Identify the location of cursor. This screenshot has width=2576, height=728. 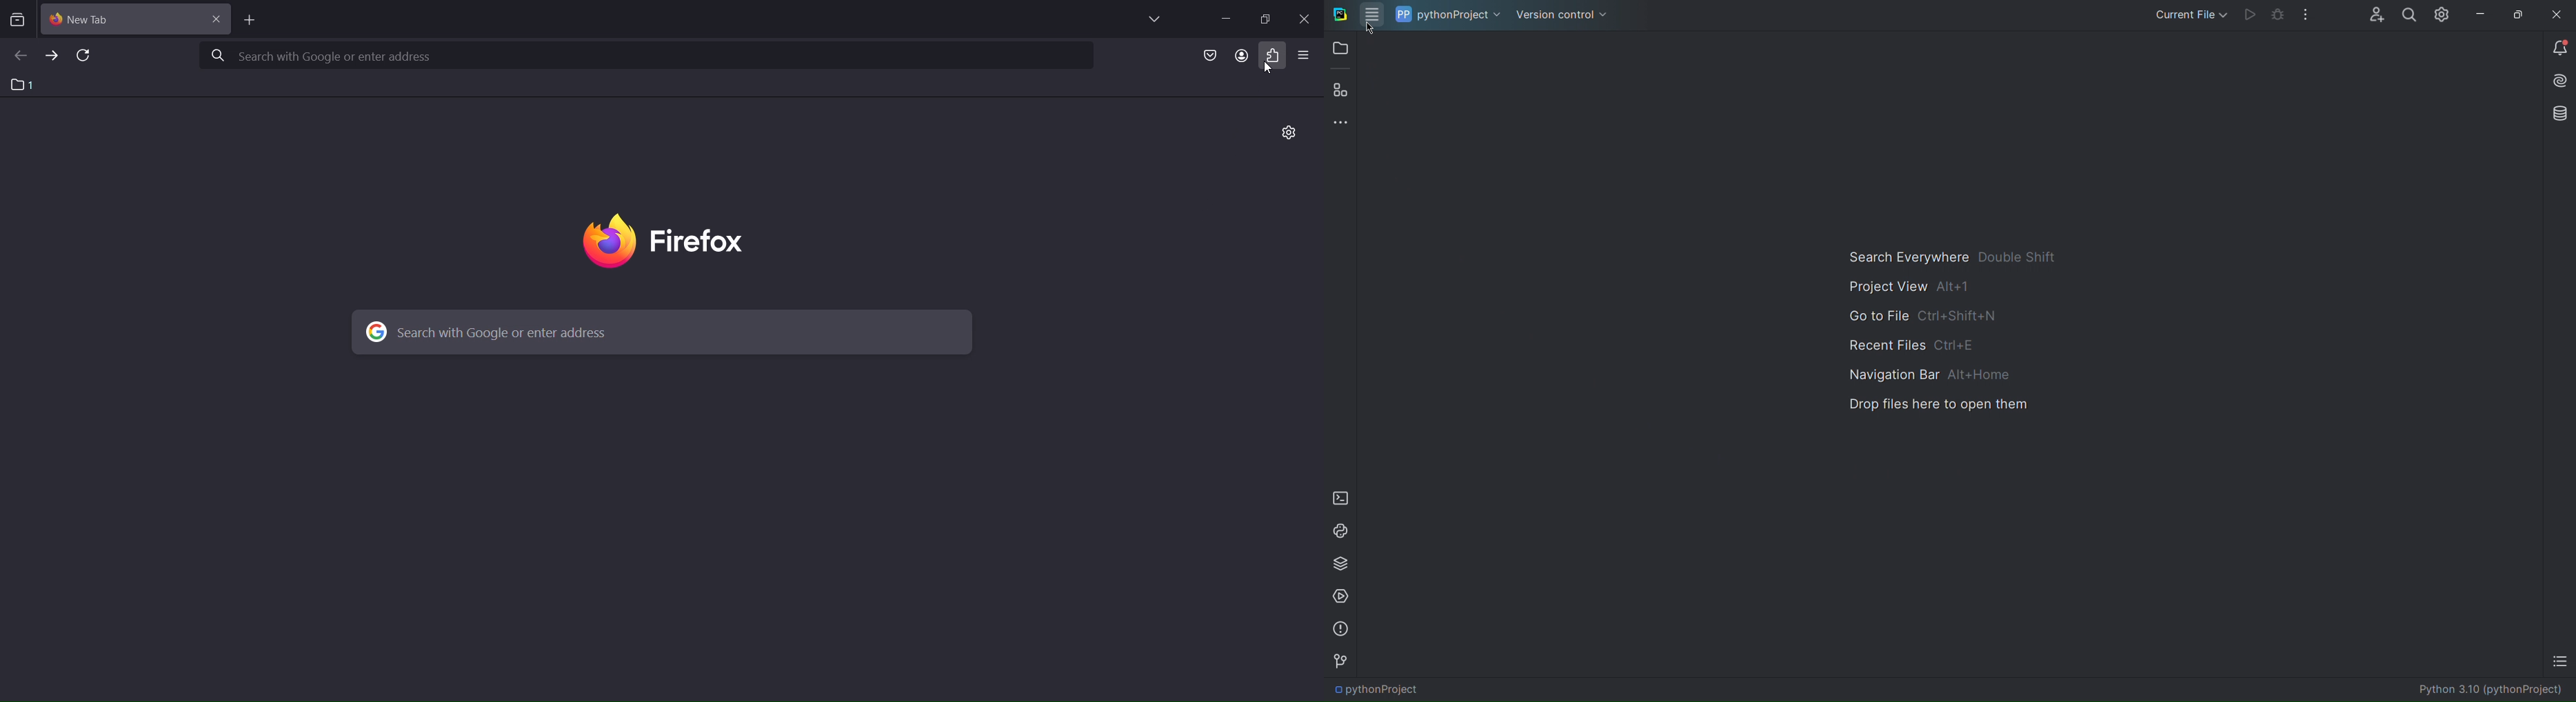
(1266, 72).